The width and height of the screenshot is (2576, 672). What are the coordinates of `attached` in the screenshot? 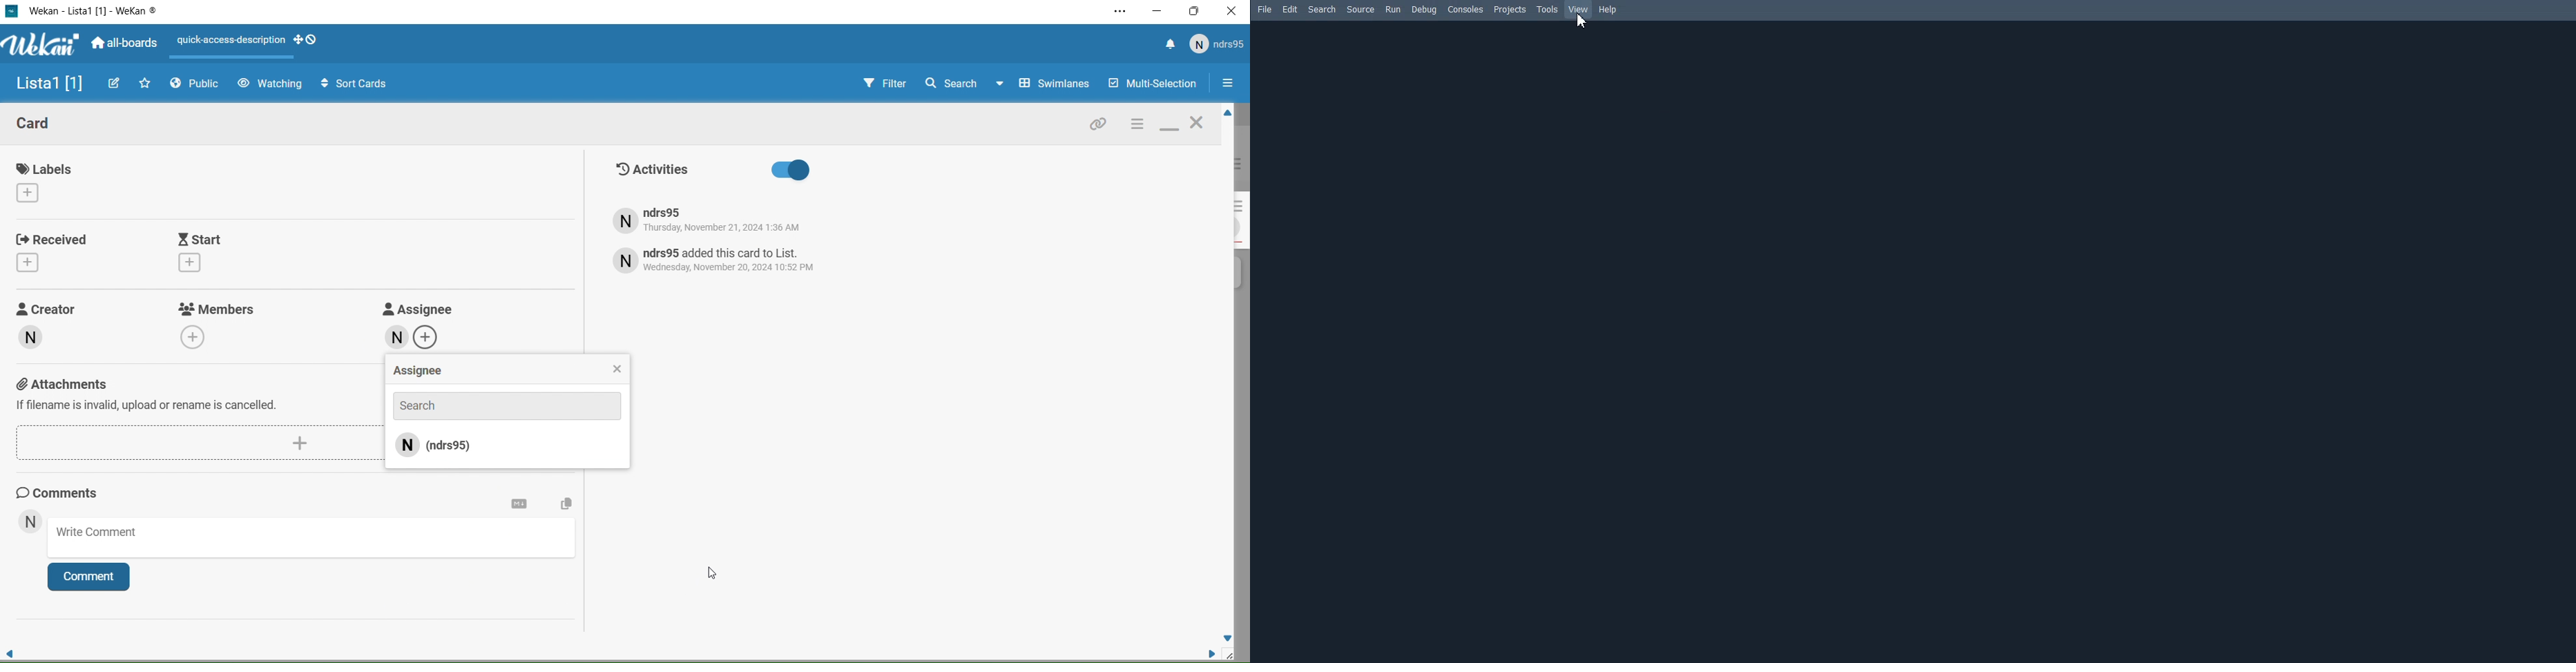 It's located at (1099, 126).